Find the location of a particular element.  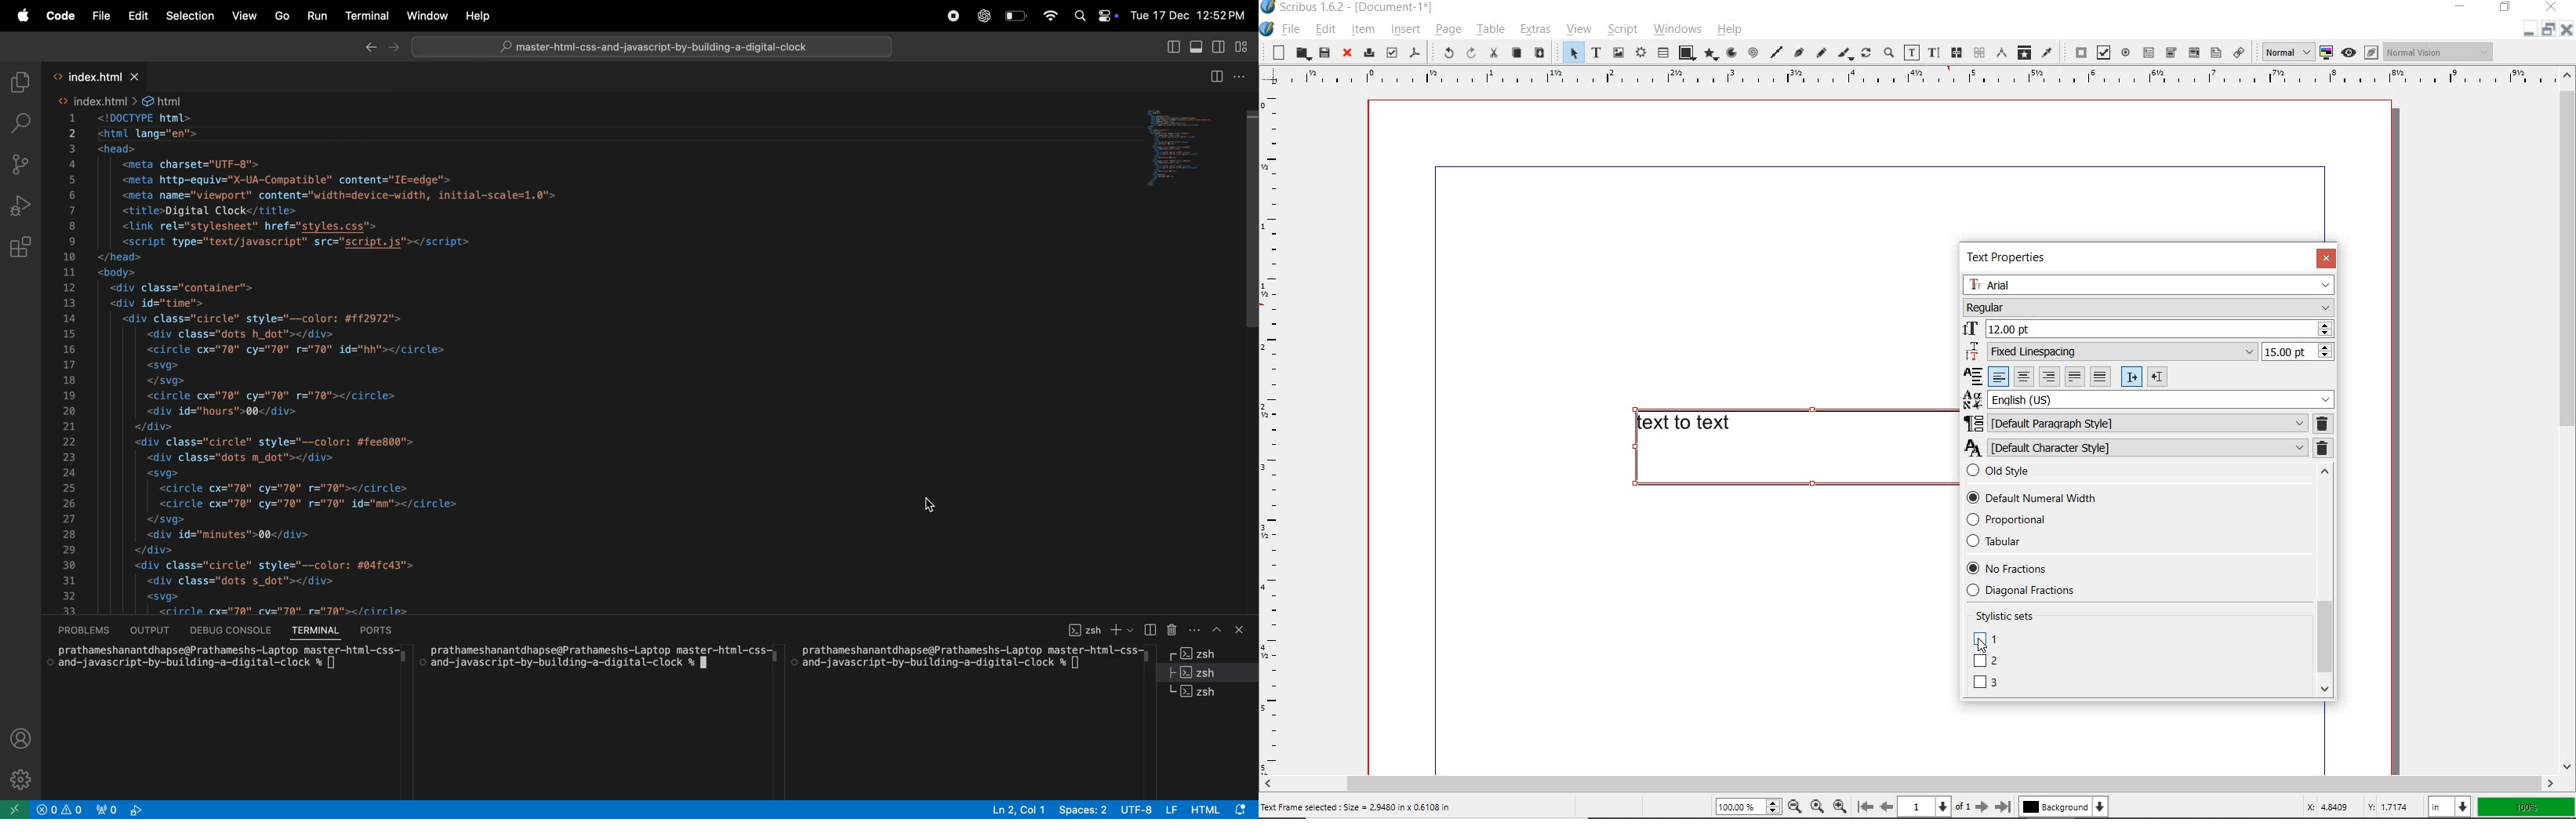

© master-html-css-and-javascript-by-building-a-digital-clock is located at coordinates (652, 47).